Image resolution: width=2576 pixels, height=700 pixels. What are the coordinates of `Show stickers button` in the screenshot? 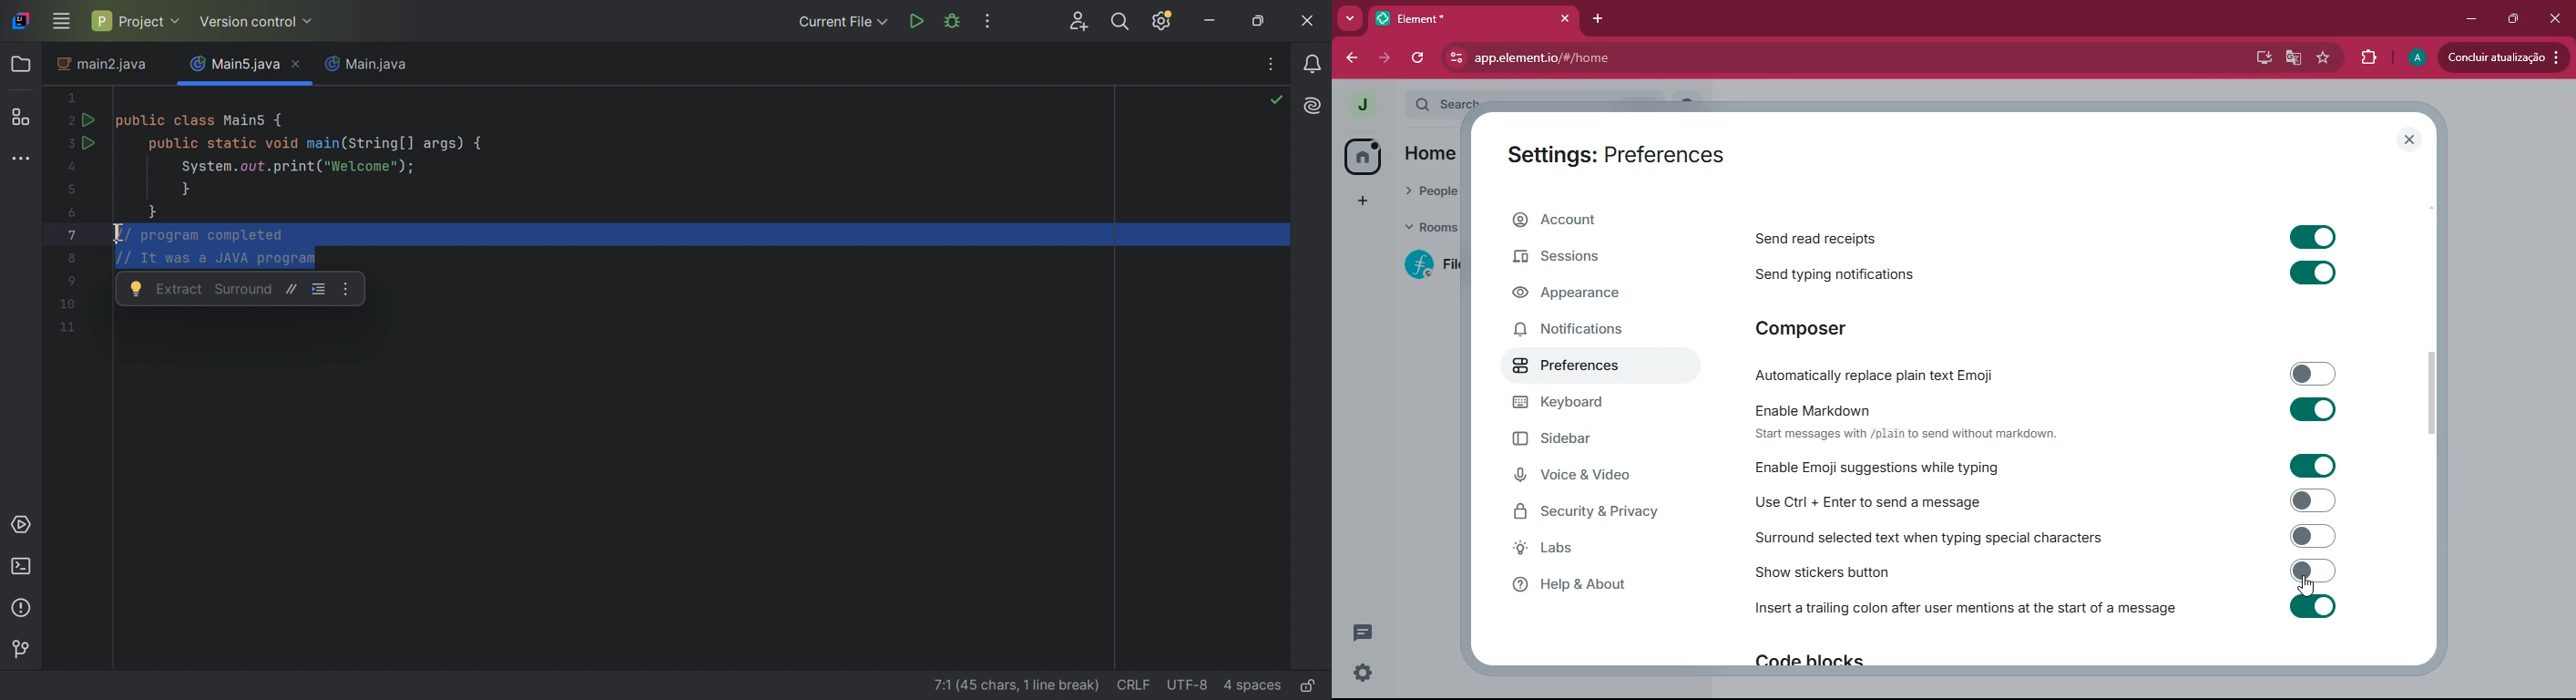 It's located at (2050, 574).